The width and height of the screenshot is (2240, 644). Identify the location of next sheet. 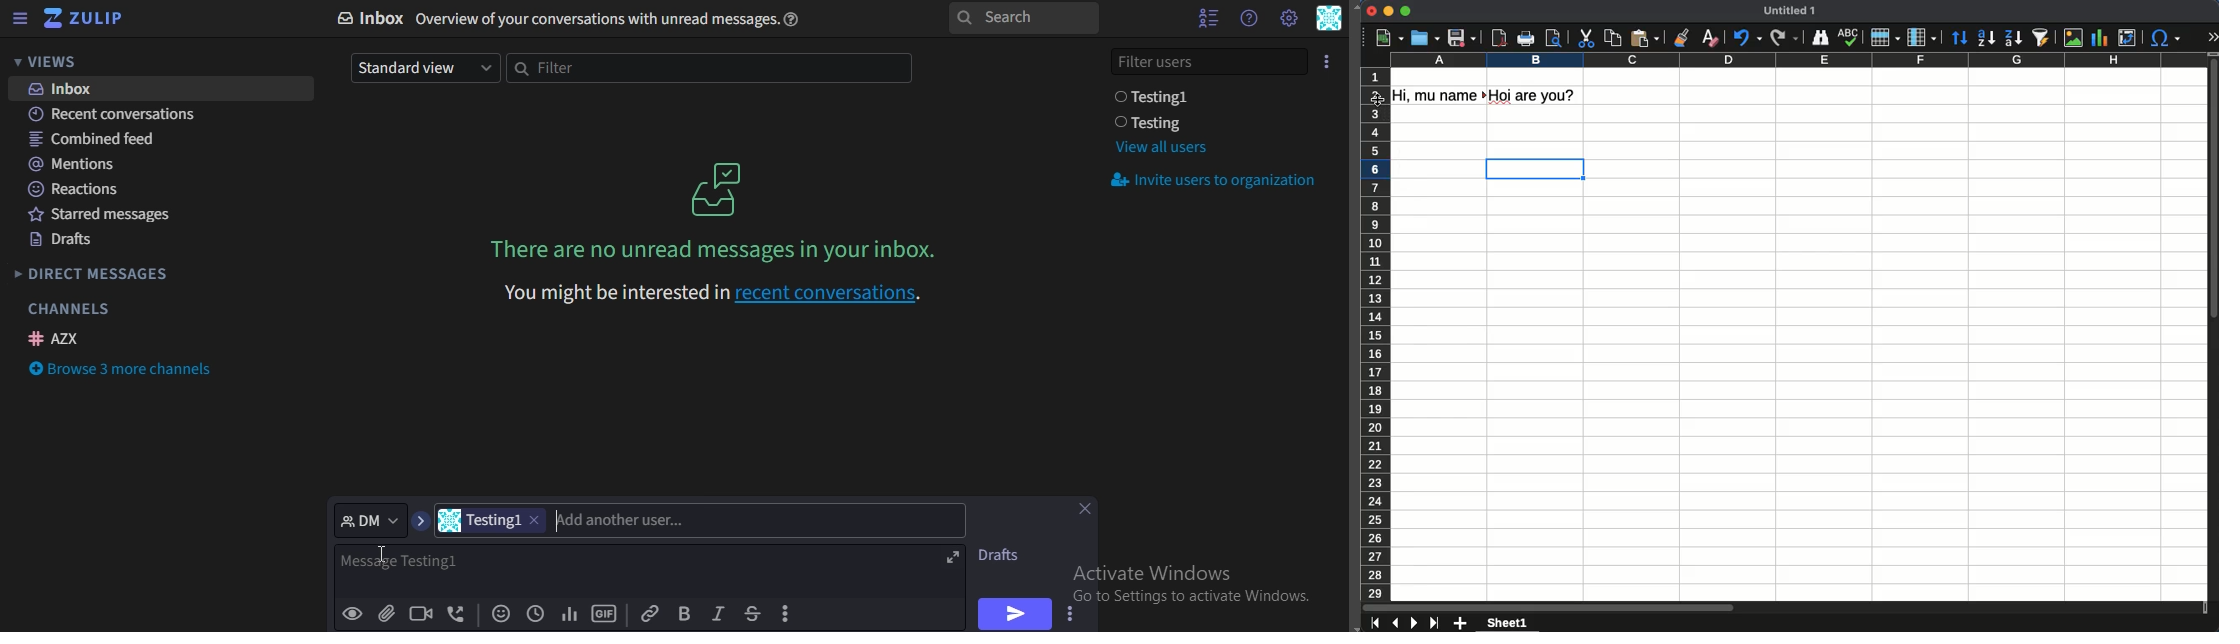
(1414, 623).